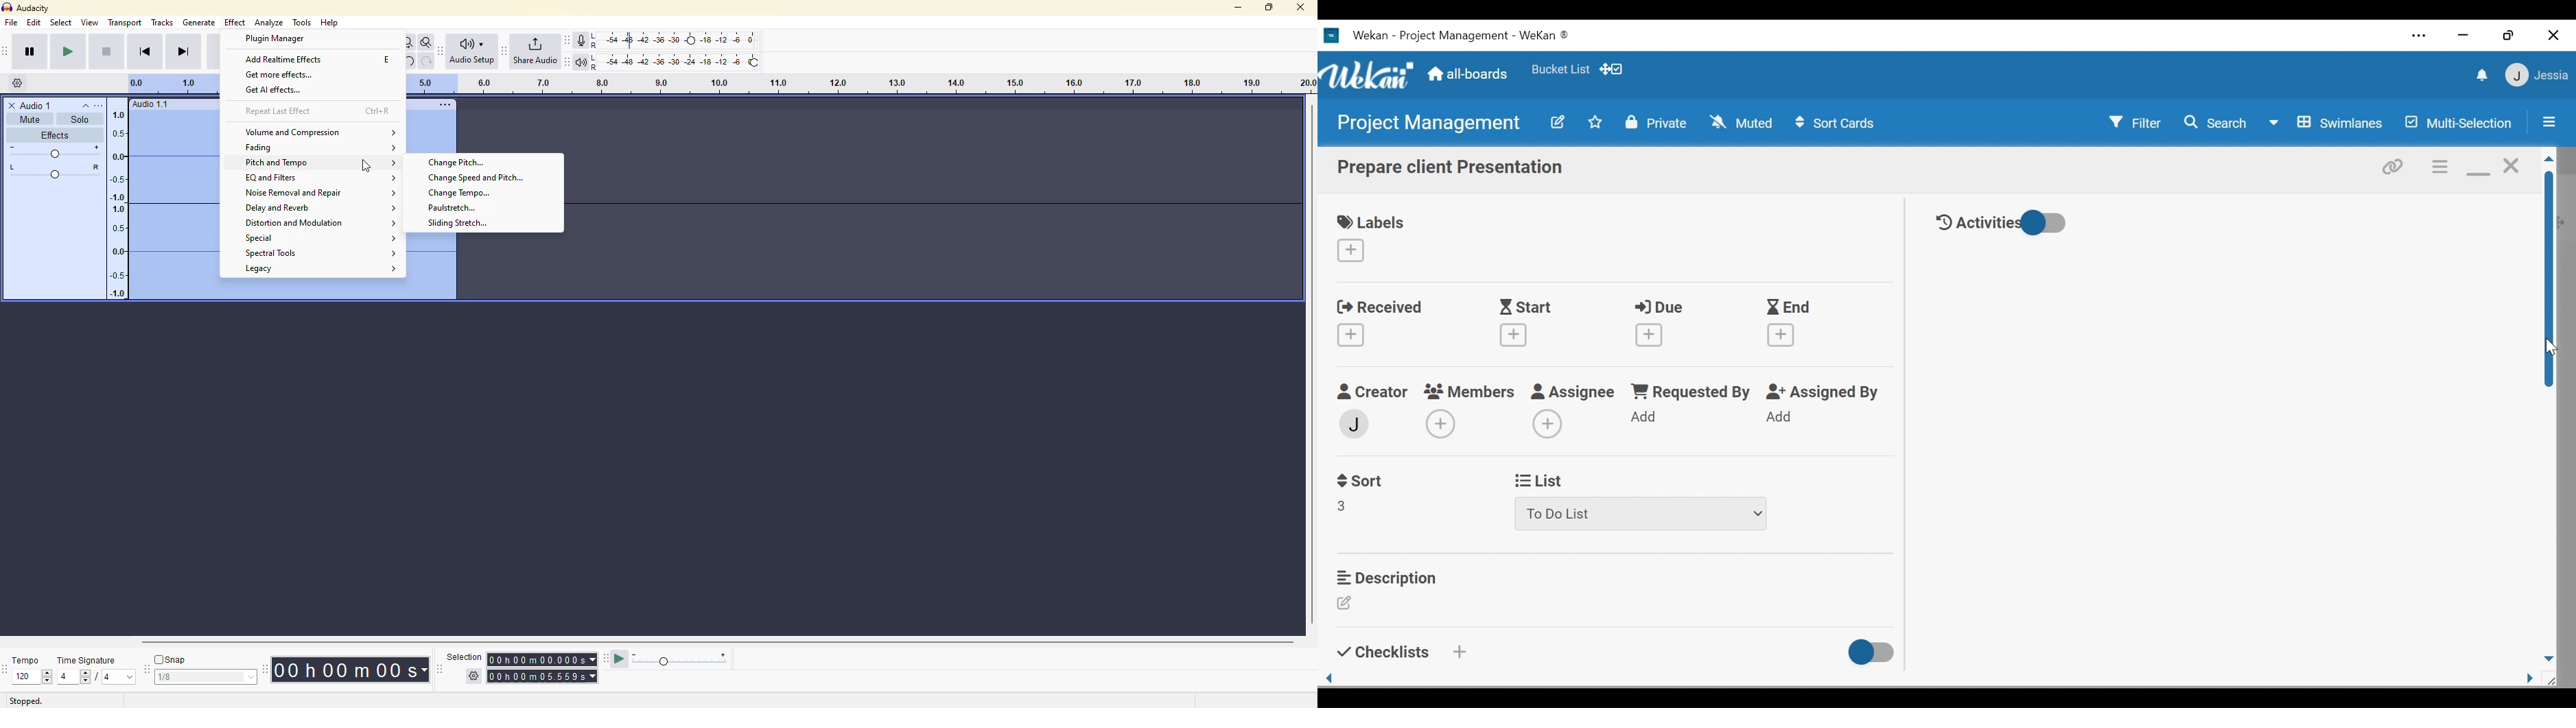  I want to click on change tempo, so click(467, 193).